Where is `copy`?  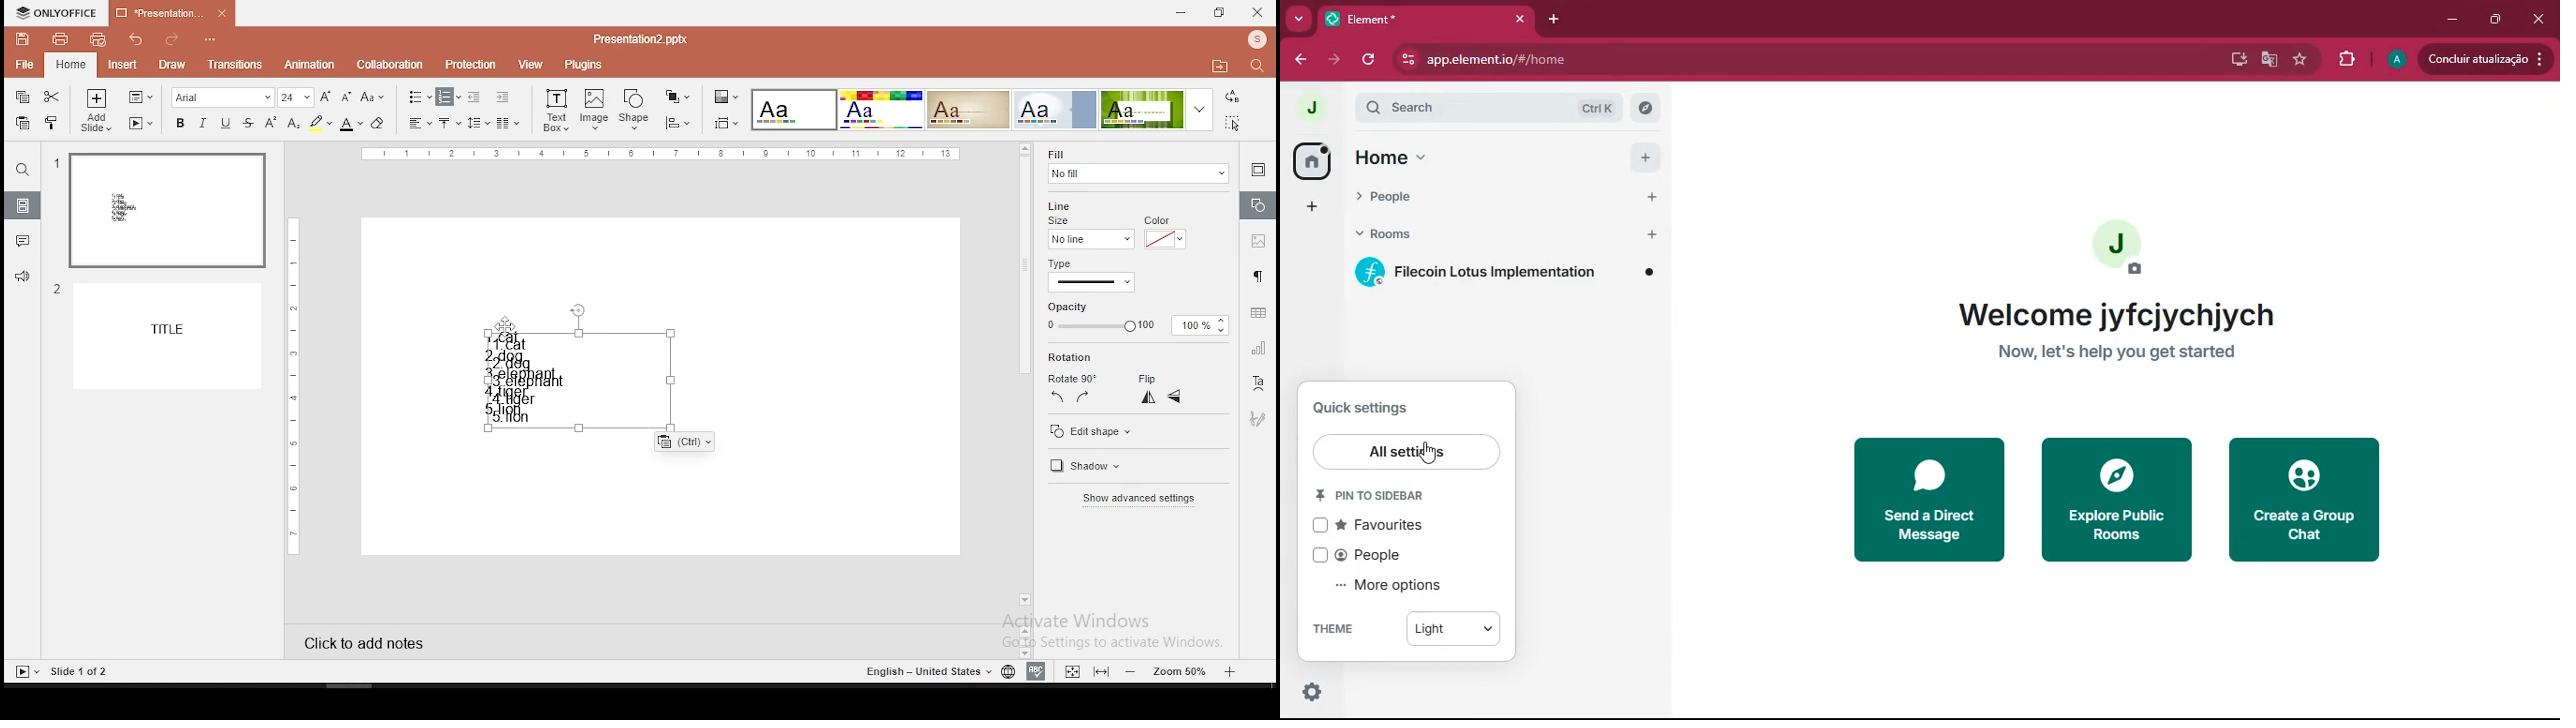 copy is located at coordinates (23, 97).